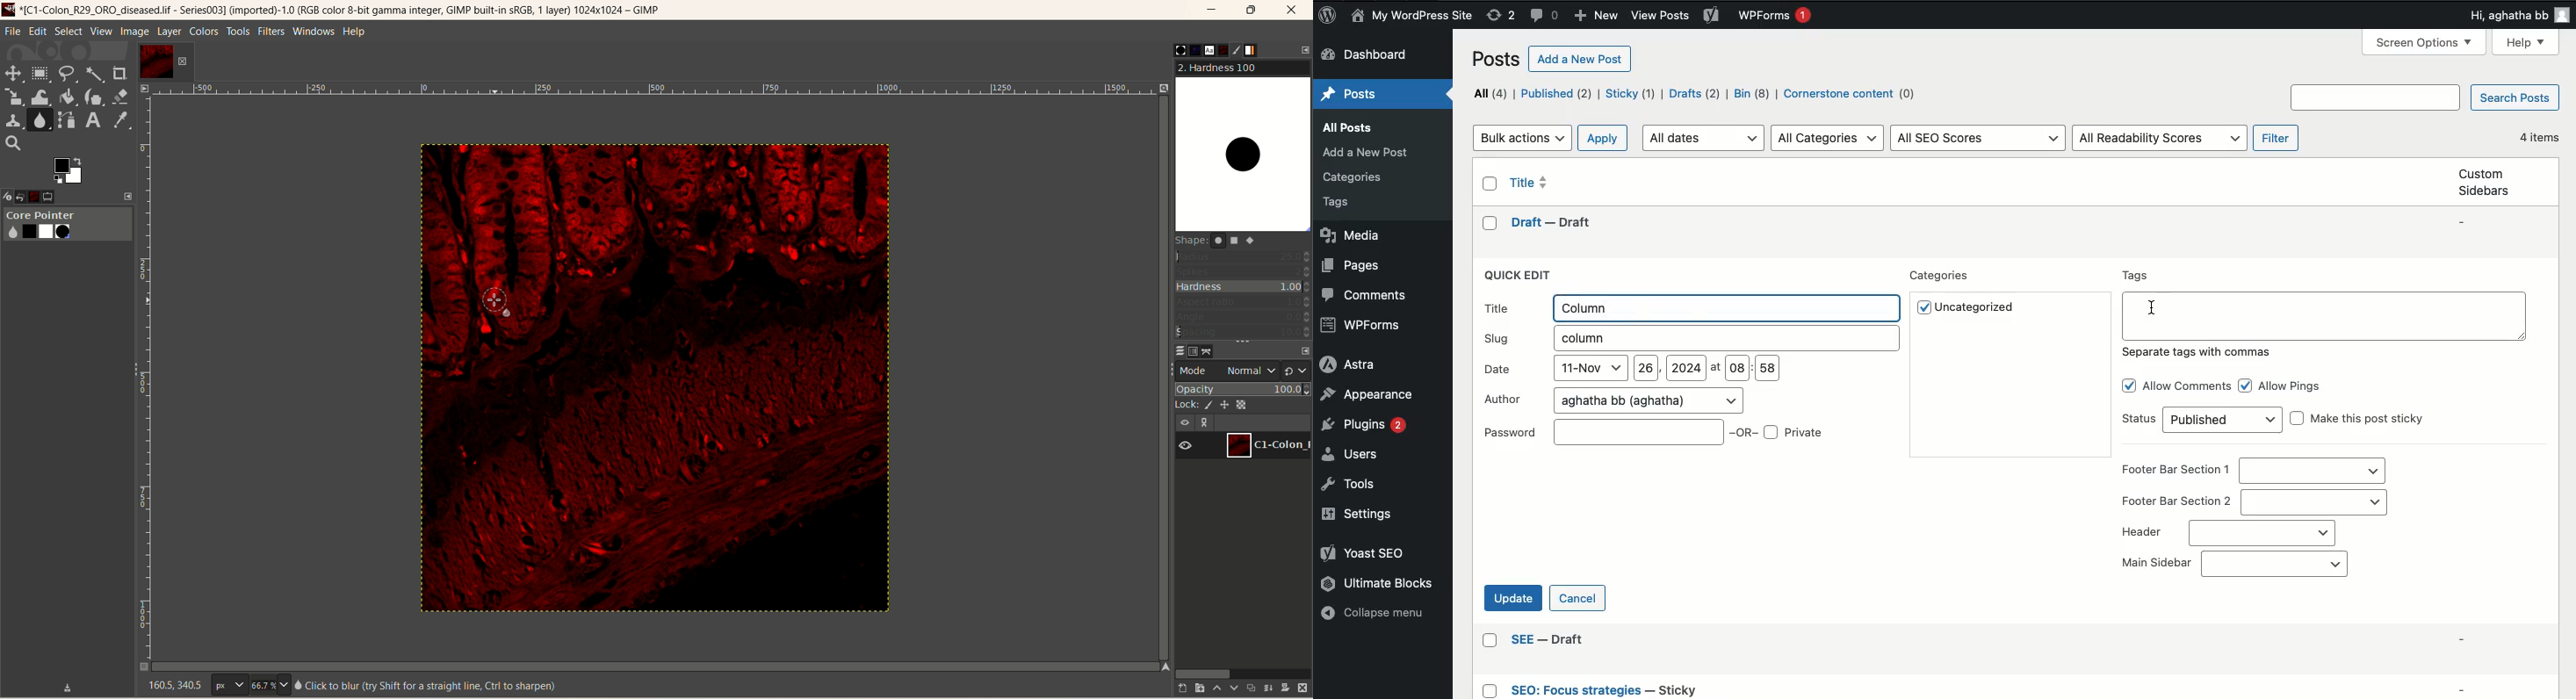 Image resolution: width=2576 pixels, height=700 pixels. What do you see at coordinates (1489, 183) in the screenshot?
I see `Checkbox` at bounding box center [1489, 183].